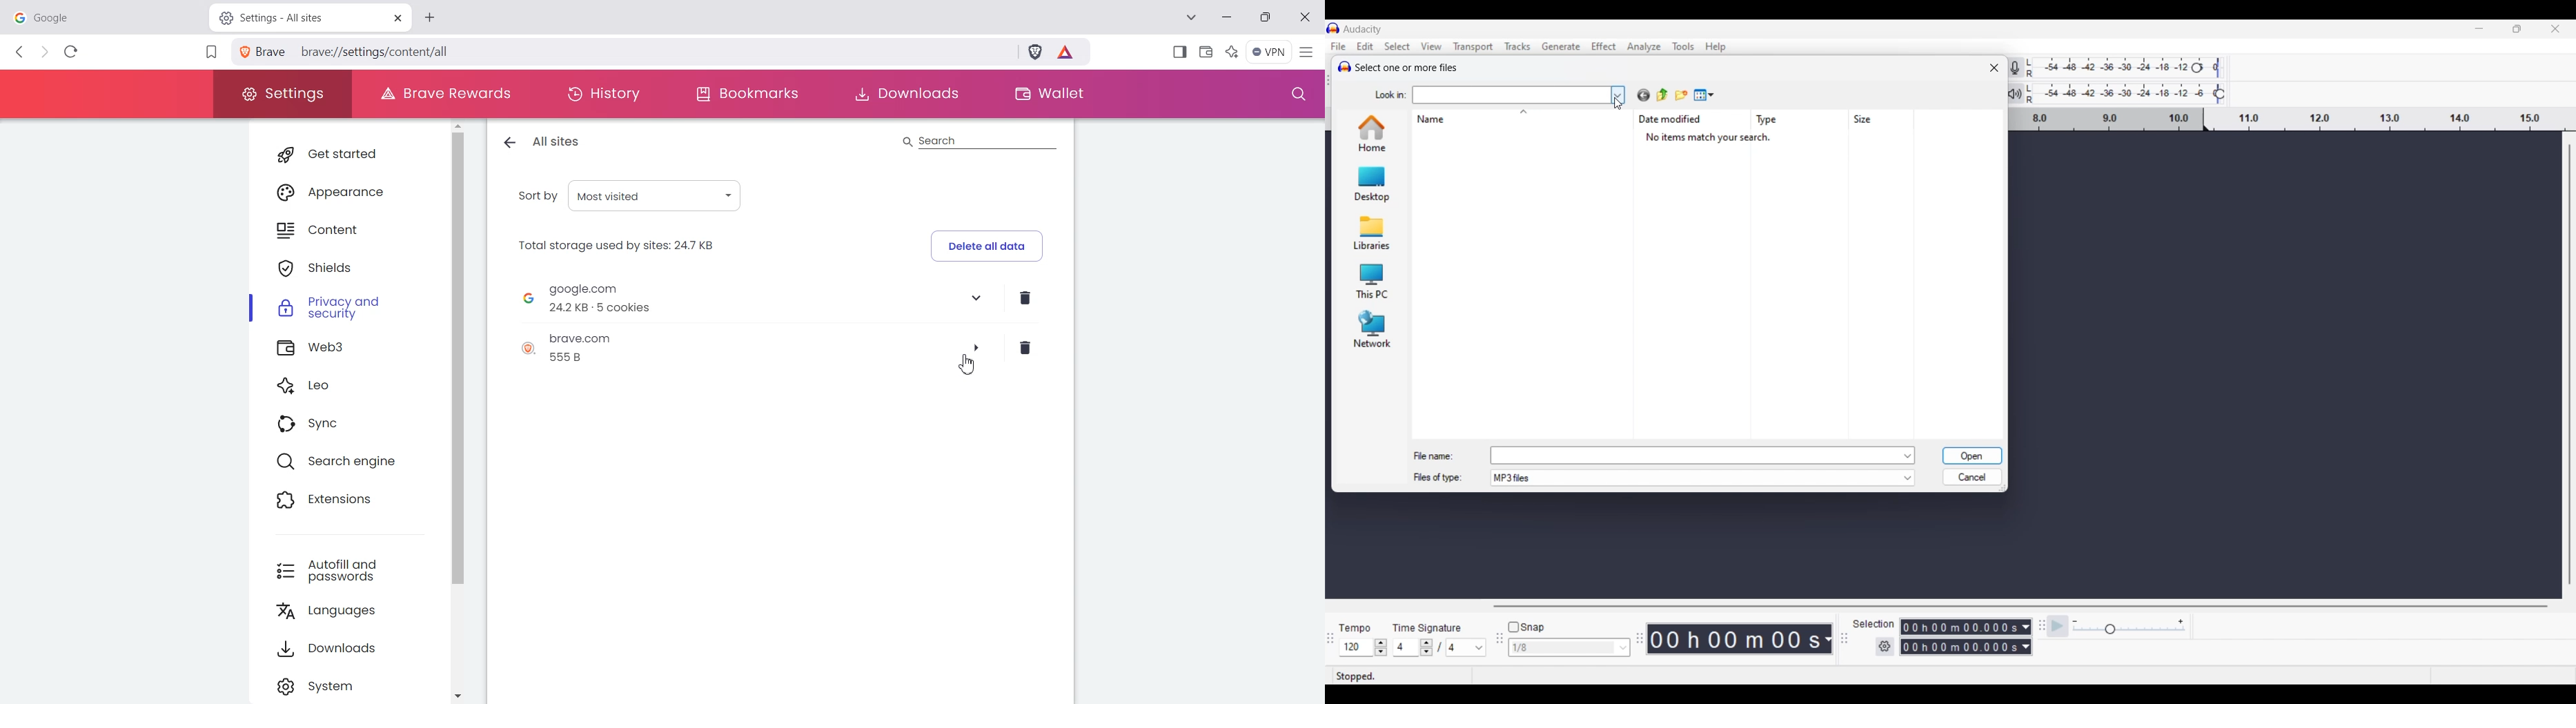  What do you see at coordinates (1381, 647) in the screenshot?
I see `Increase/Decrease tempo` at bounding box center [1381, 647].